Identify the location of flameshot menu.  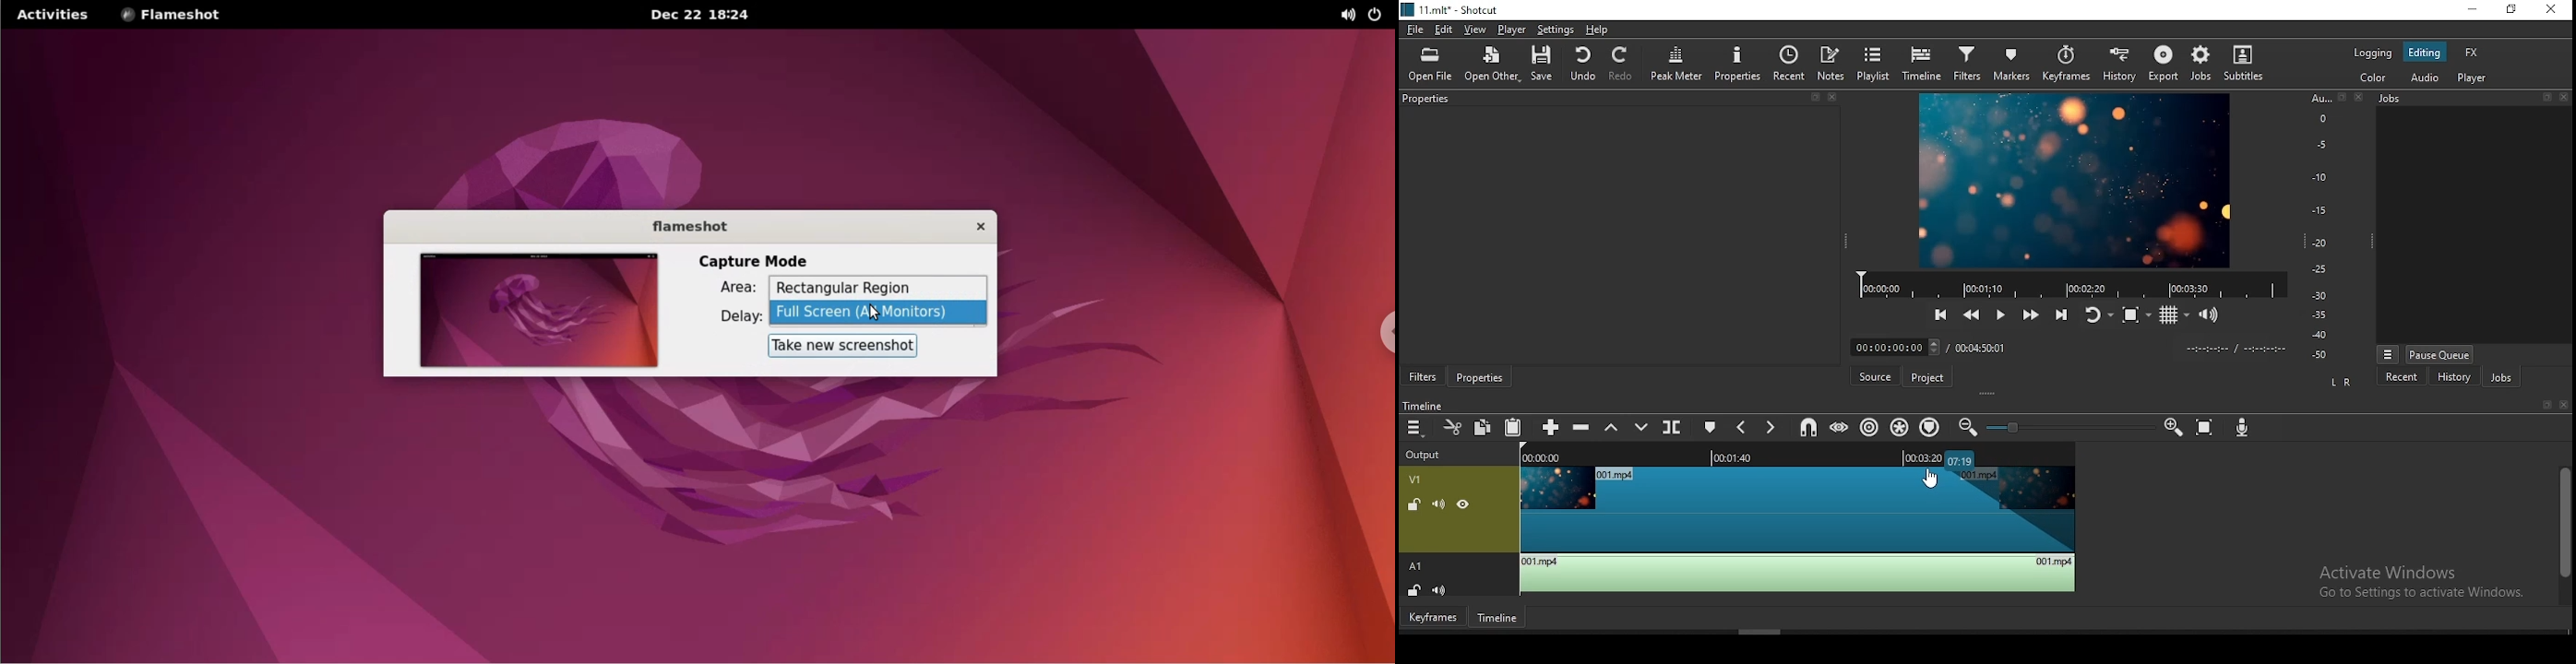
(182, 15).